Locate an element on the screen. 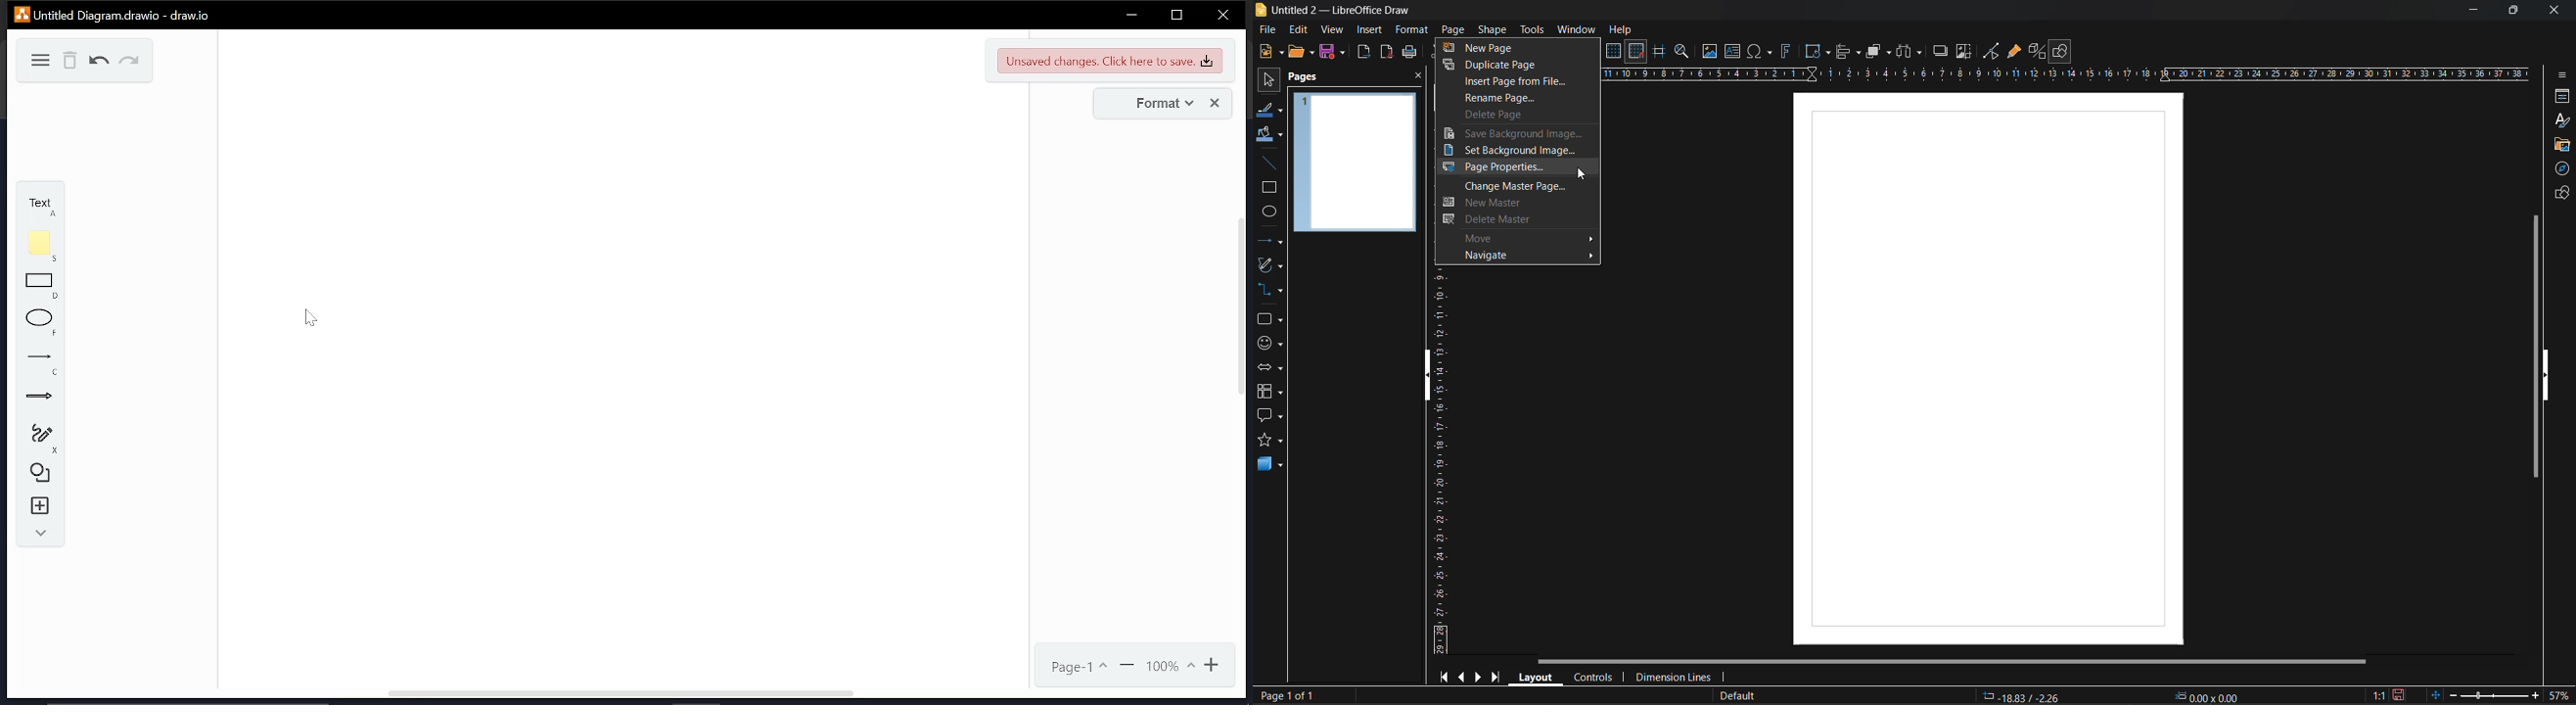 The height and width of the screenshot is (728, 2576). new is located at coordinates (1268, 53).